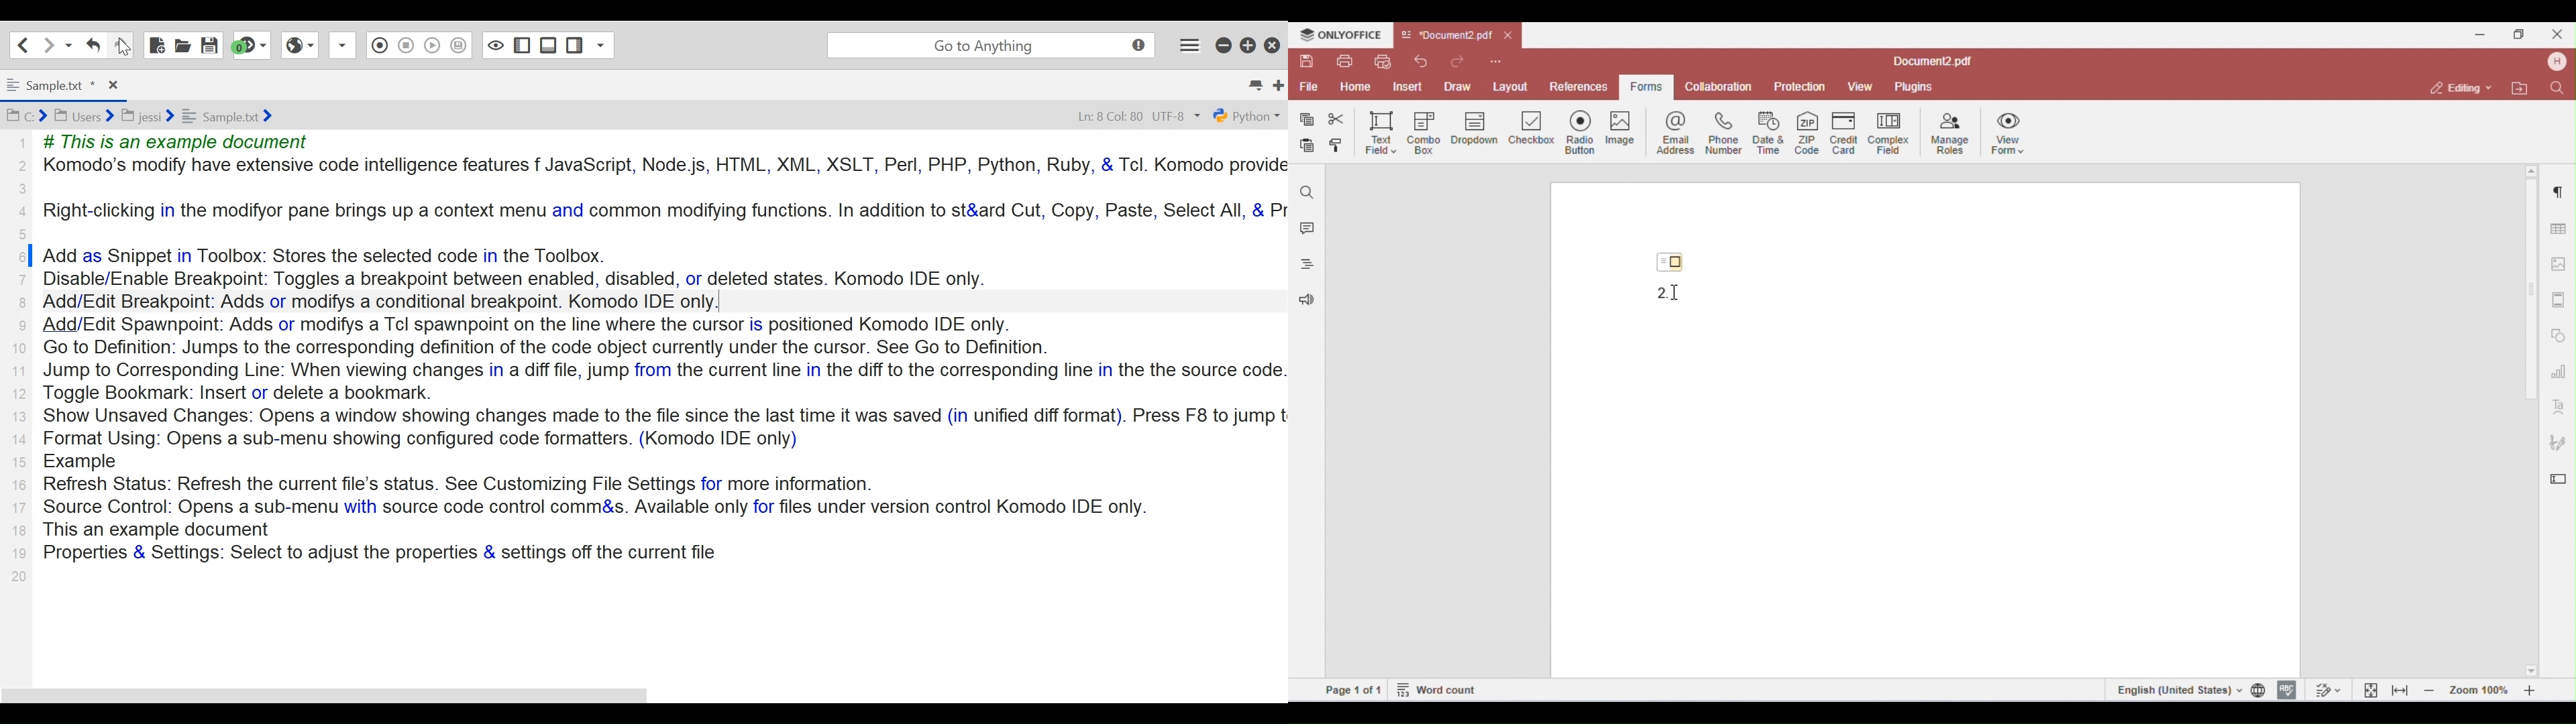 This screenshot has width=2576, height=728. I want to click on Horizontal Scroll bar, so click(322, 699).